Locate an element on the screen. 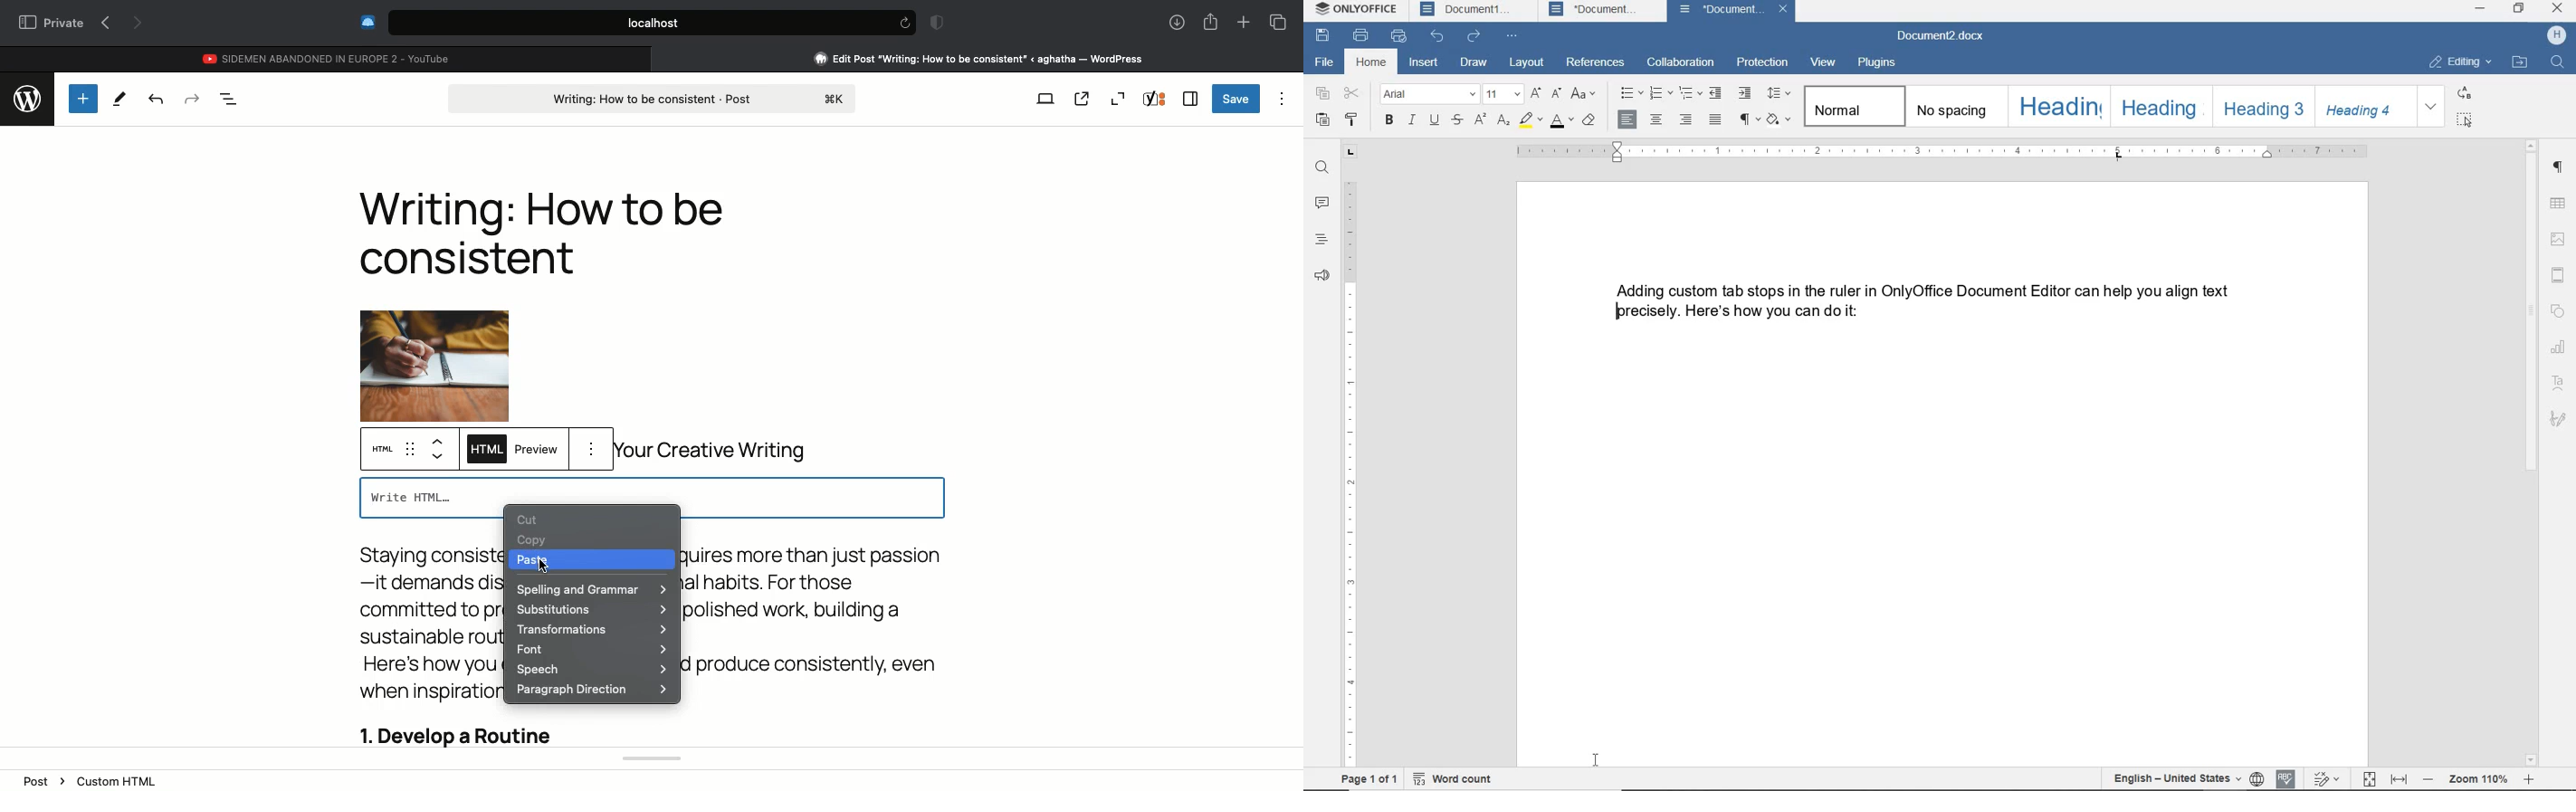 This screenshot has height=812, width=2576. Previous page is located at coordinates (105, 24).